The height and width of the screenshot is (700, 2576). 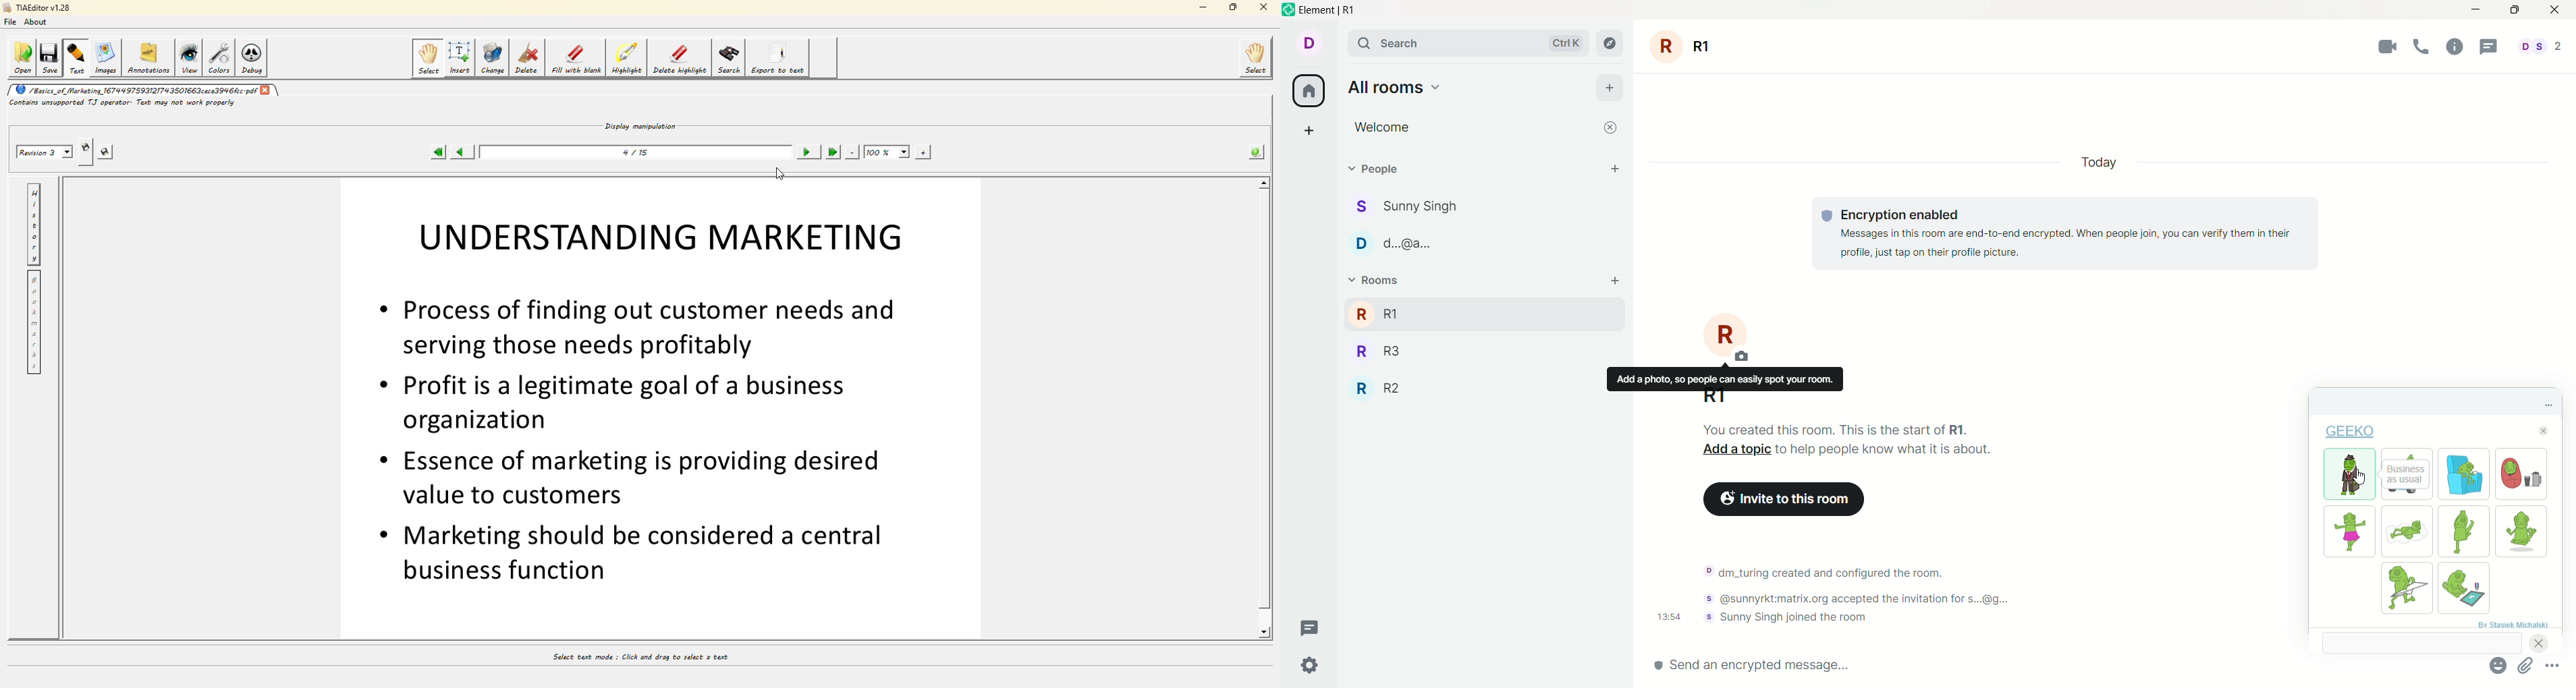 I want to click on Click to change image of current room, so click(x=1726, y=337).